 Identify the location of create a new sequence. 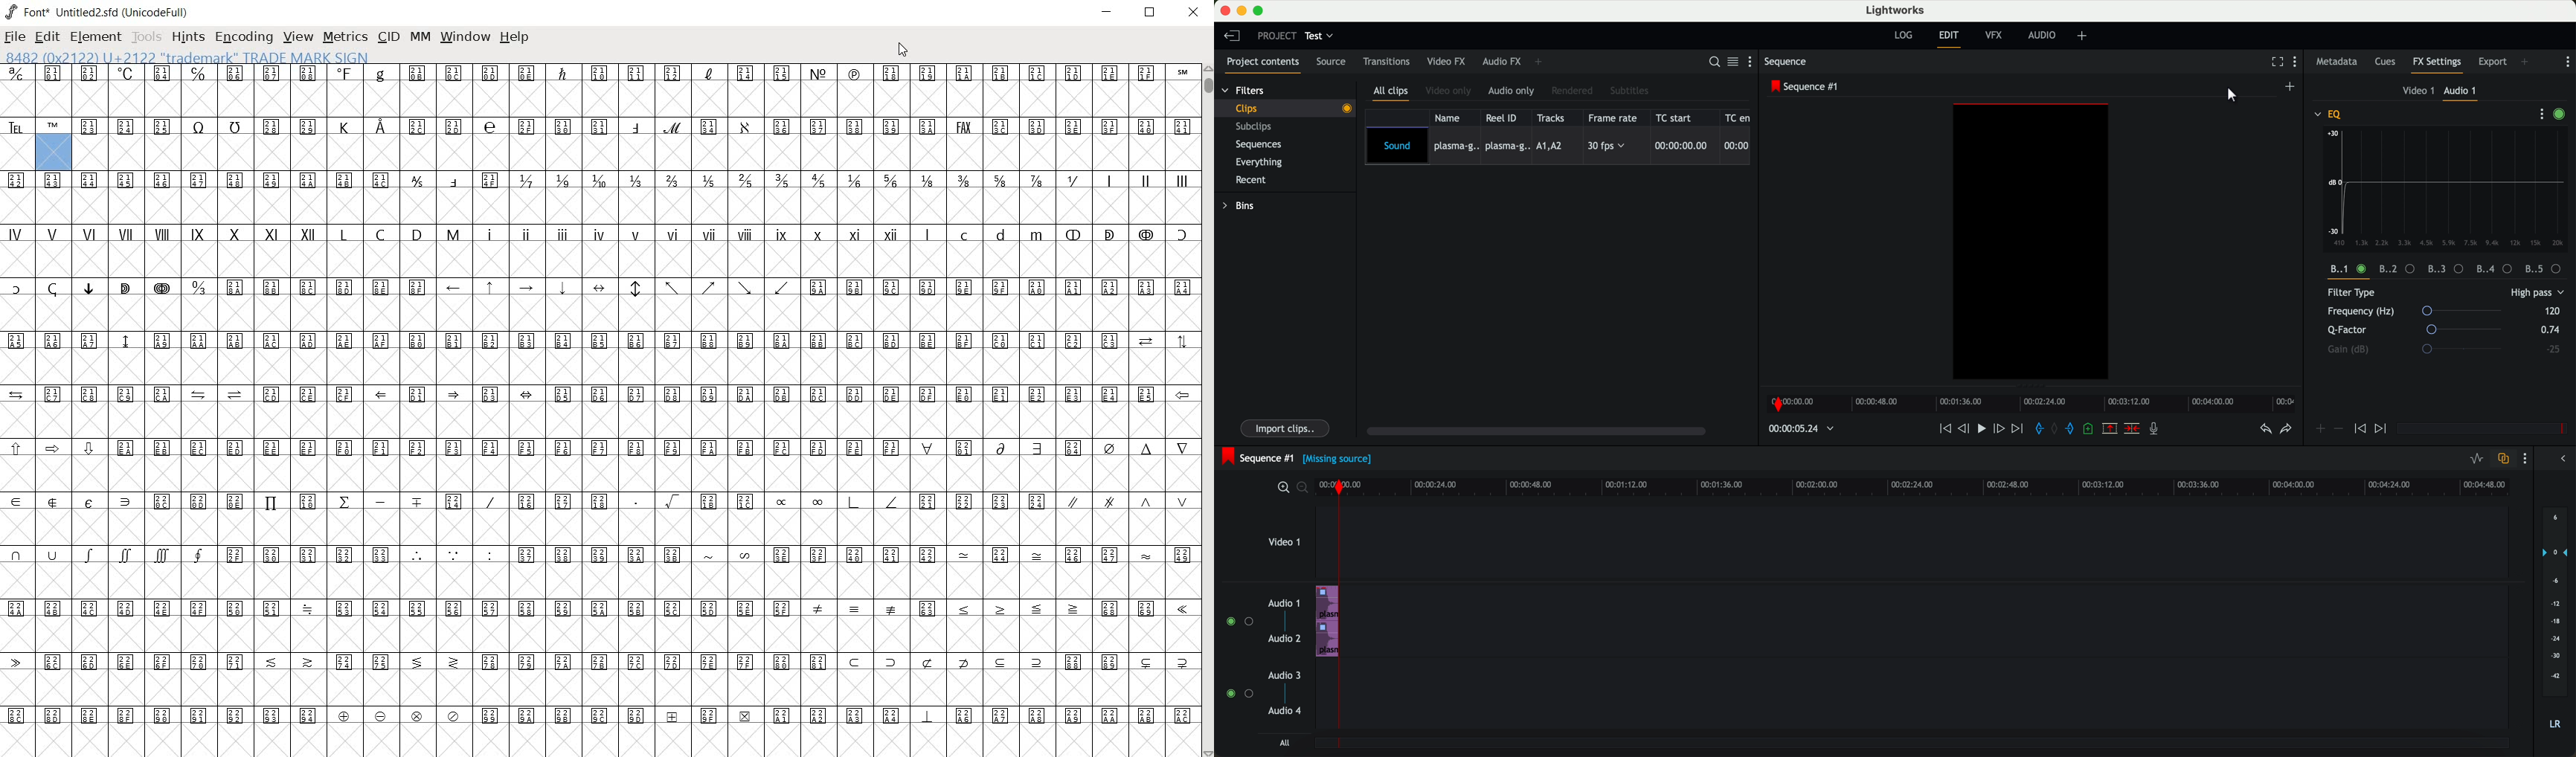
(2291, 86).